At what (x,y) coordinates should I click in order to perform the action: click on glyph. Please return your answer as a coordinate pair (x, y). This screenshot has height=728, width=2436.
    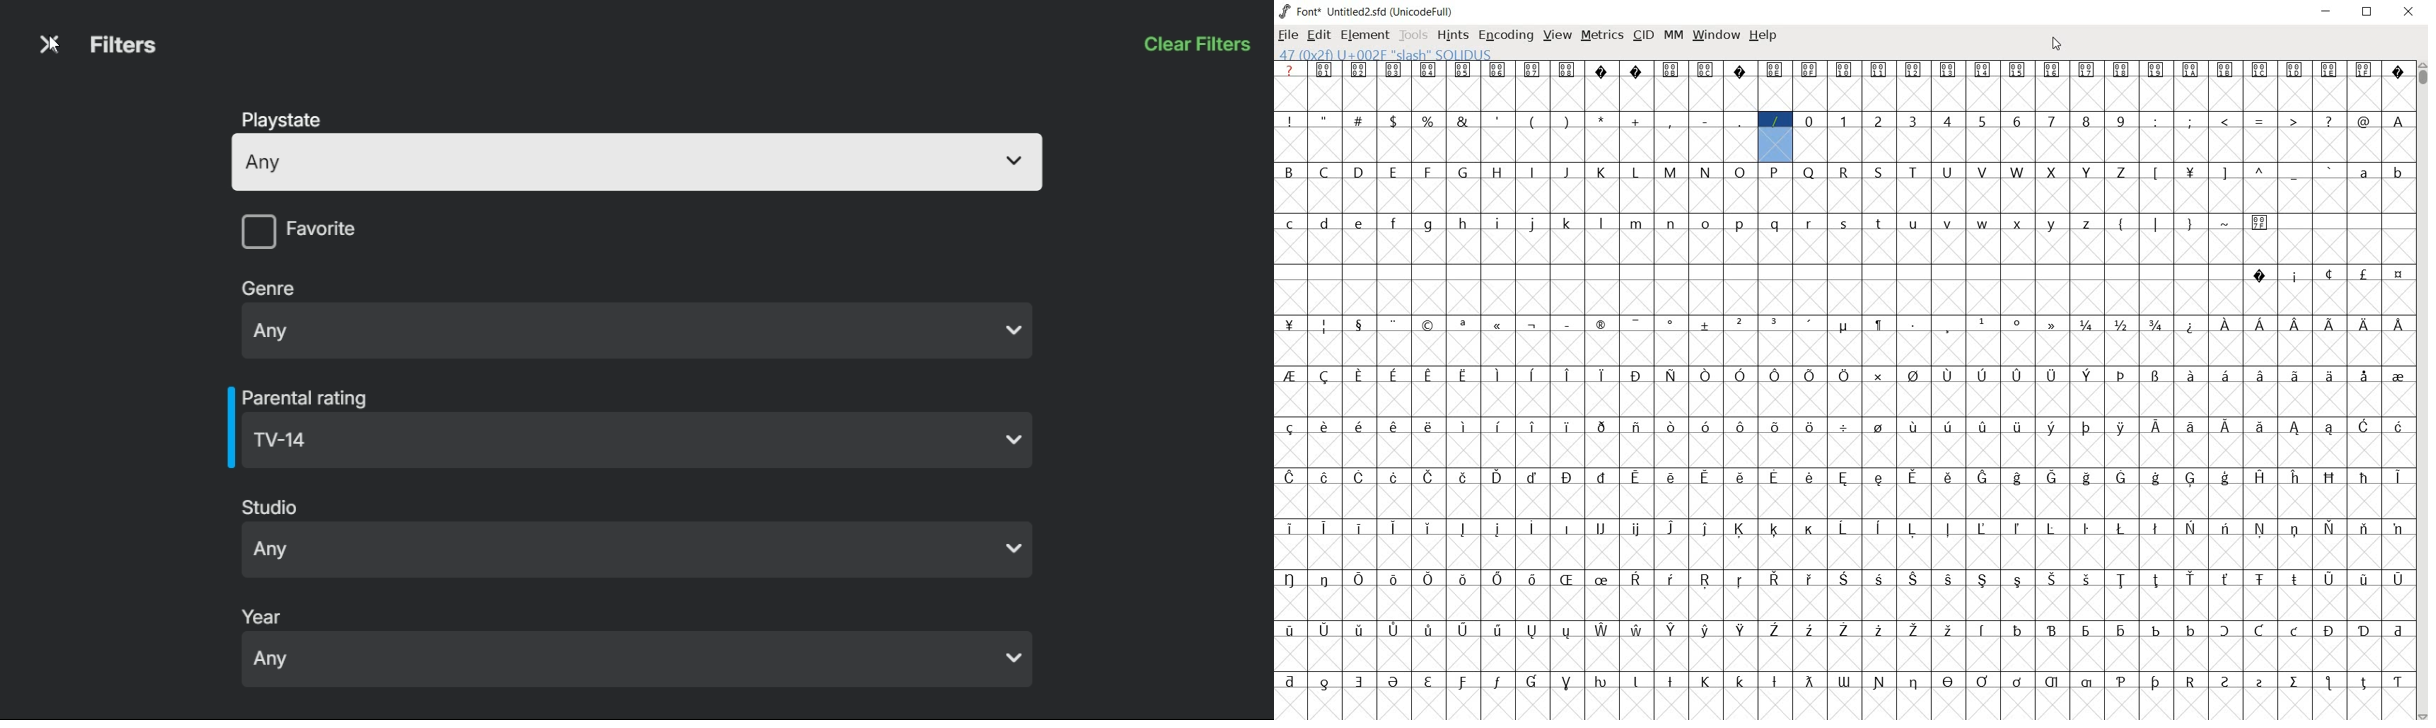
    Looking at the image, I should click on (1739, 529).